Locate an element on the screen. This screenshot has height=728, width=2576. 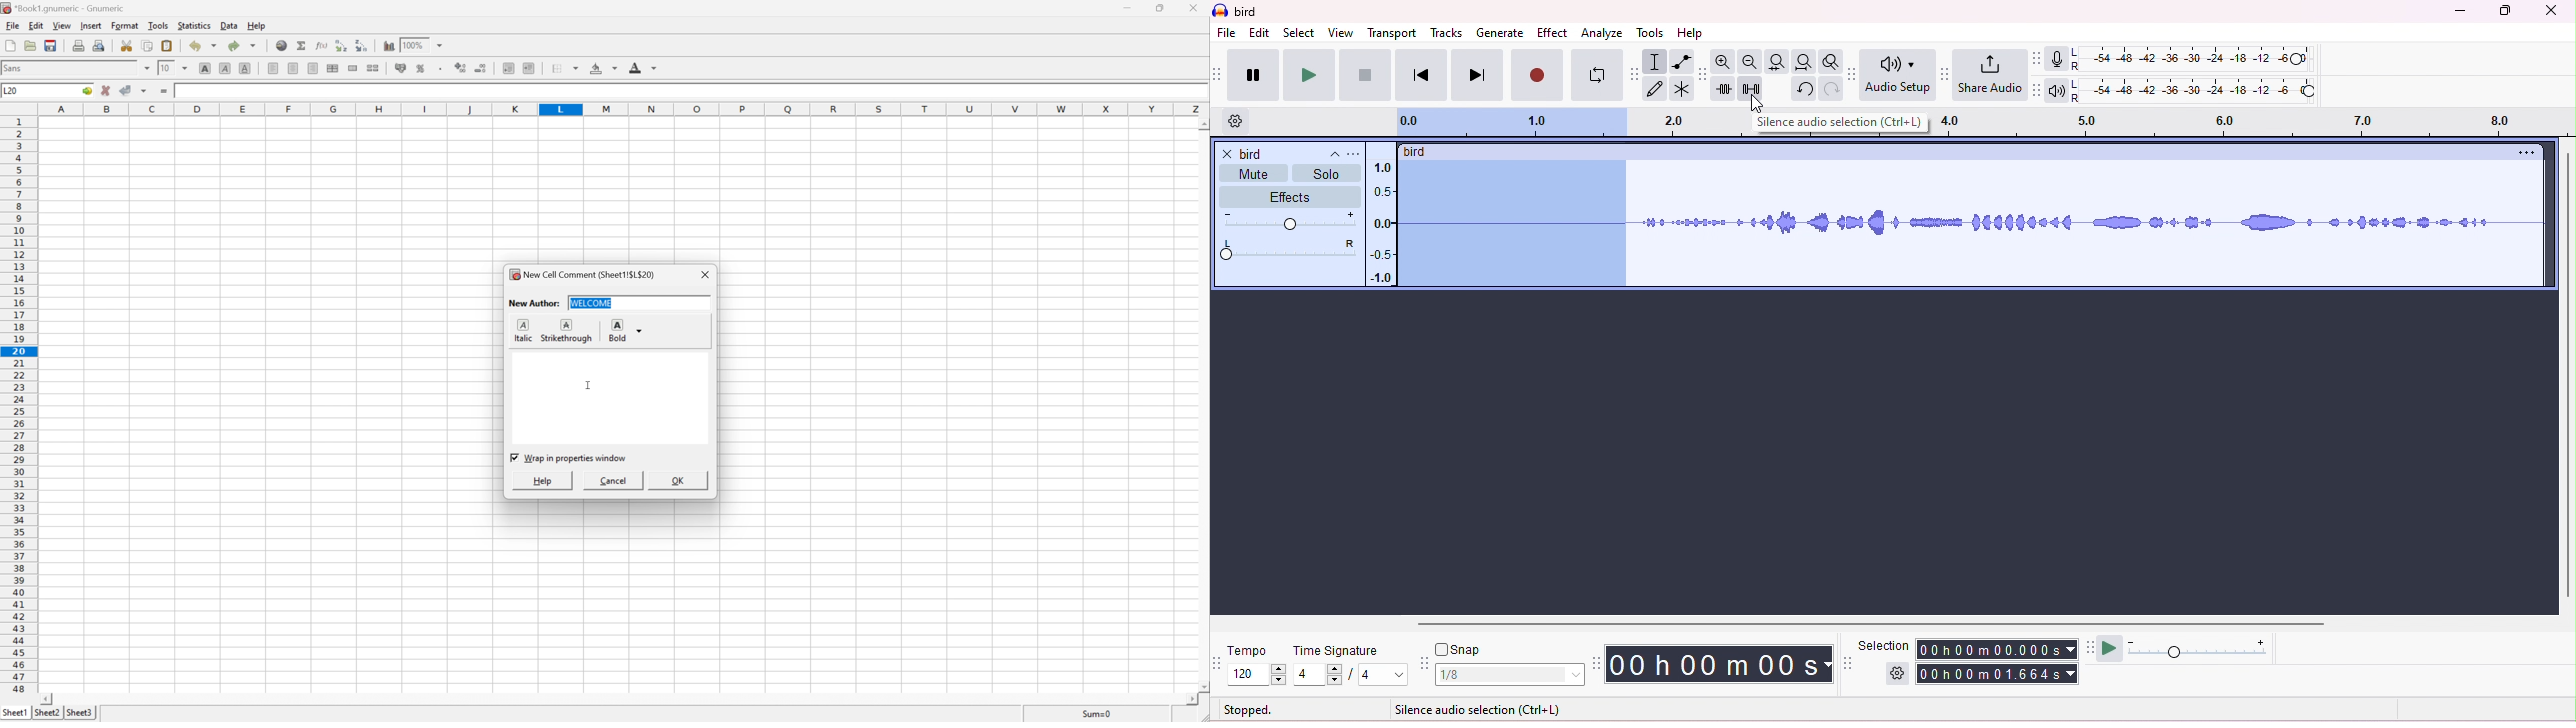
playback level is located at coordinates (2207, 90).